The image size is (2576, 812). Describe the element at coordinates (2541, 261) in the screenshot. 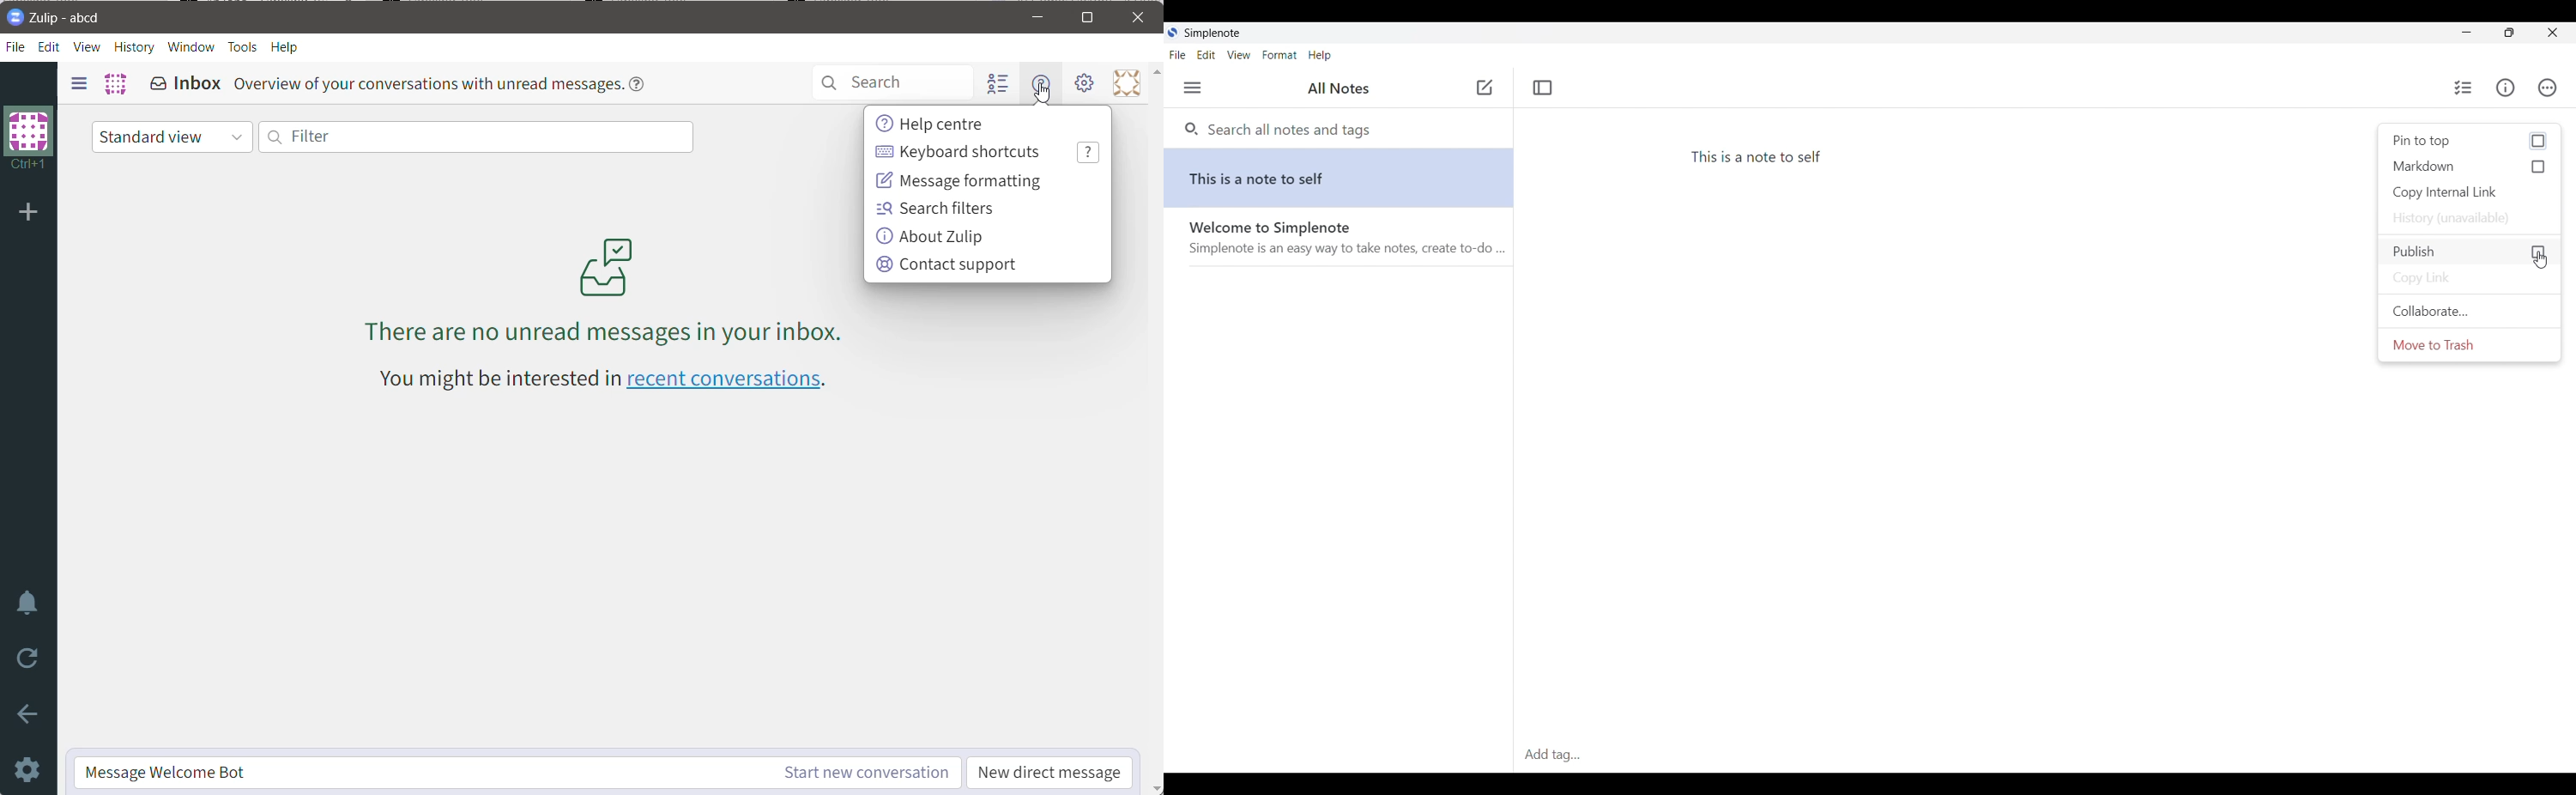

I see `Cursor` at that location.